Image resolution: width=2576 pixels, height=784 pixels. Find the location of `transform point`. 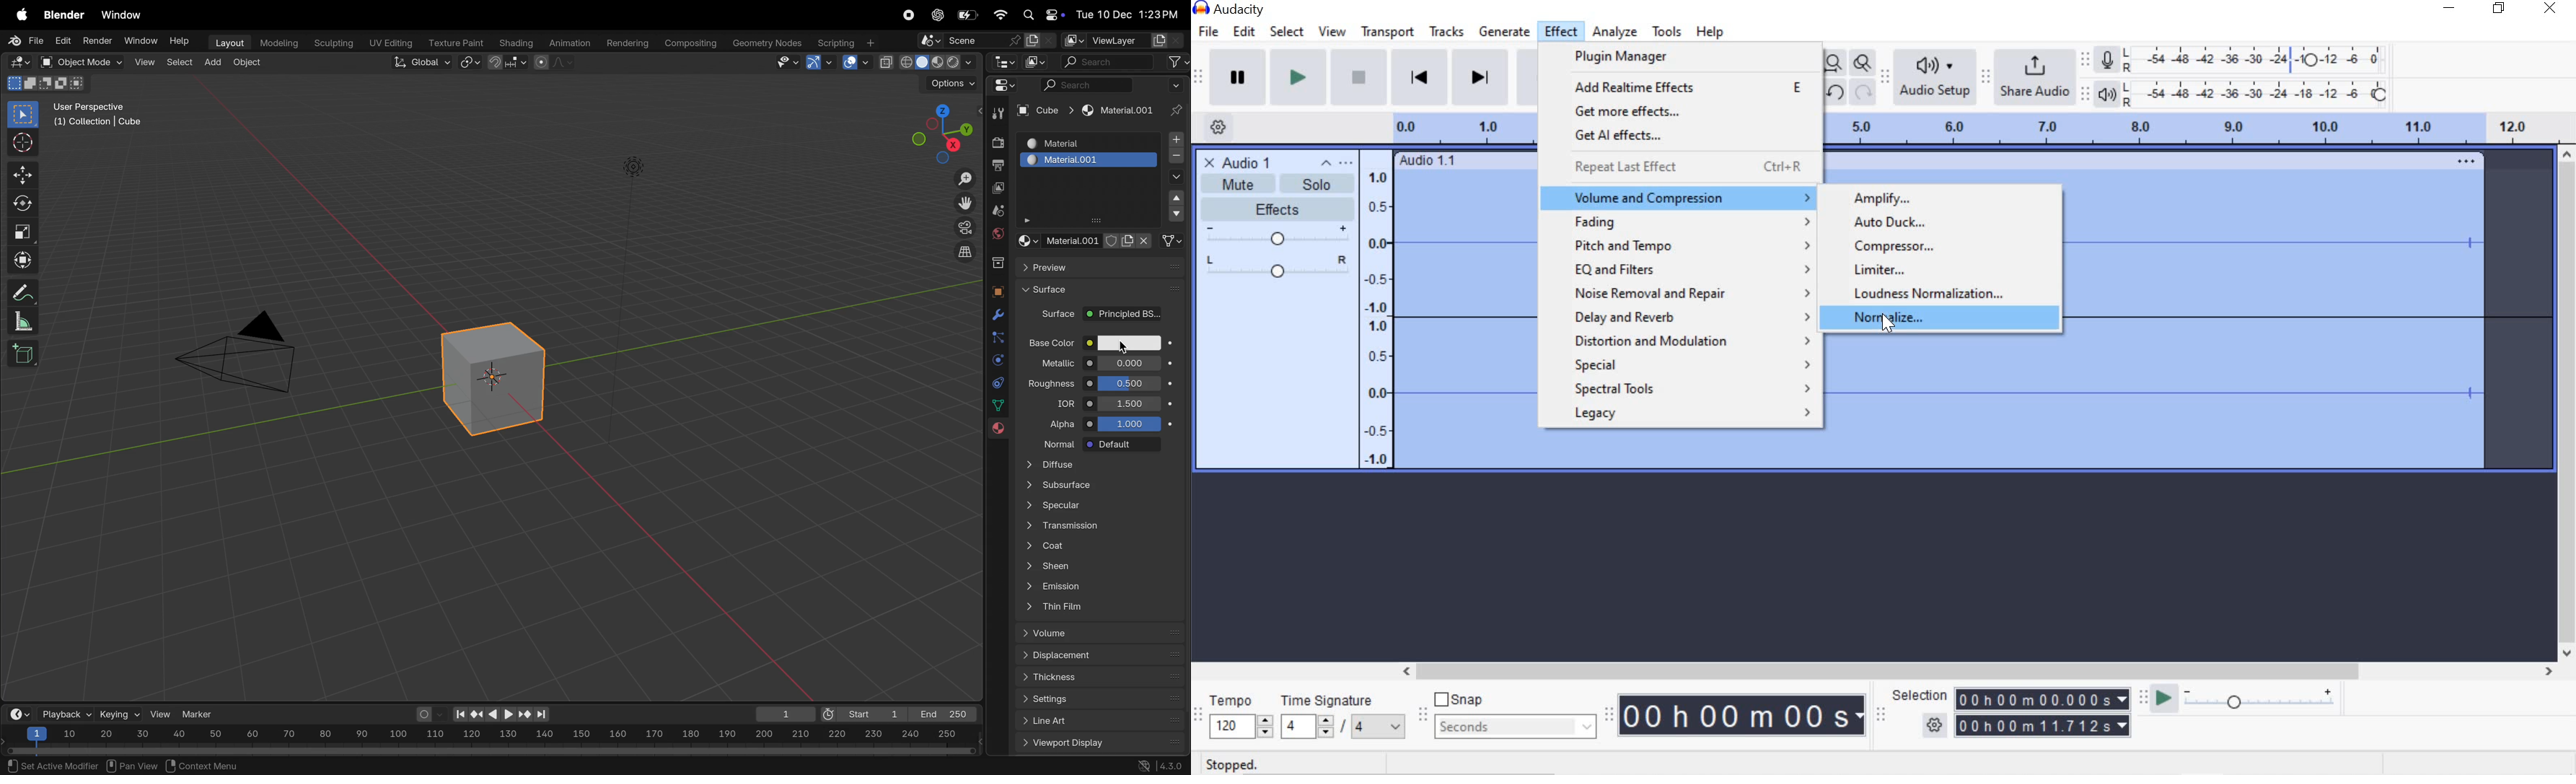

transform point is located at coordinates (509, 62).